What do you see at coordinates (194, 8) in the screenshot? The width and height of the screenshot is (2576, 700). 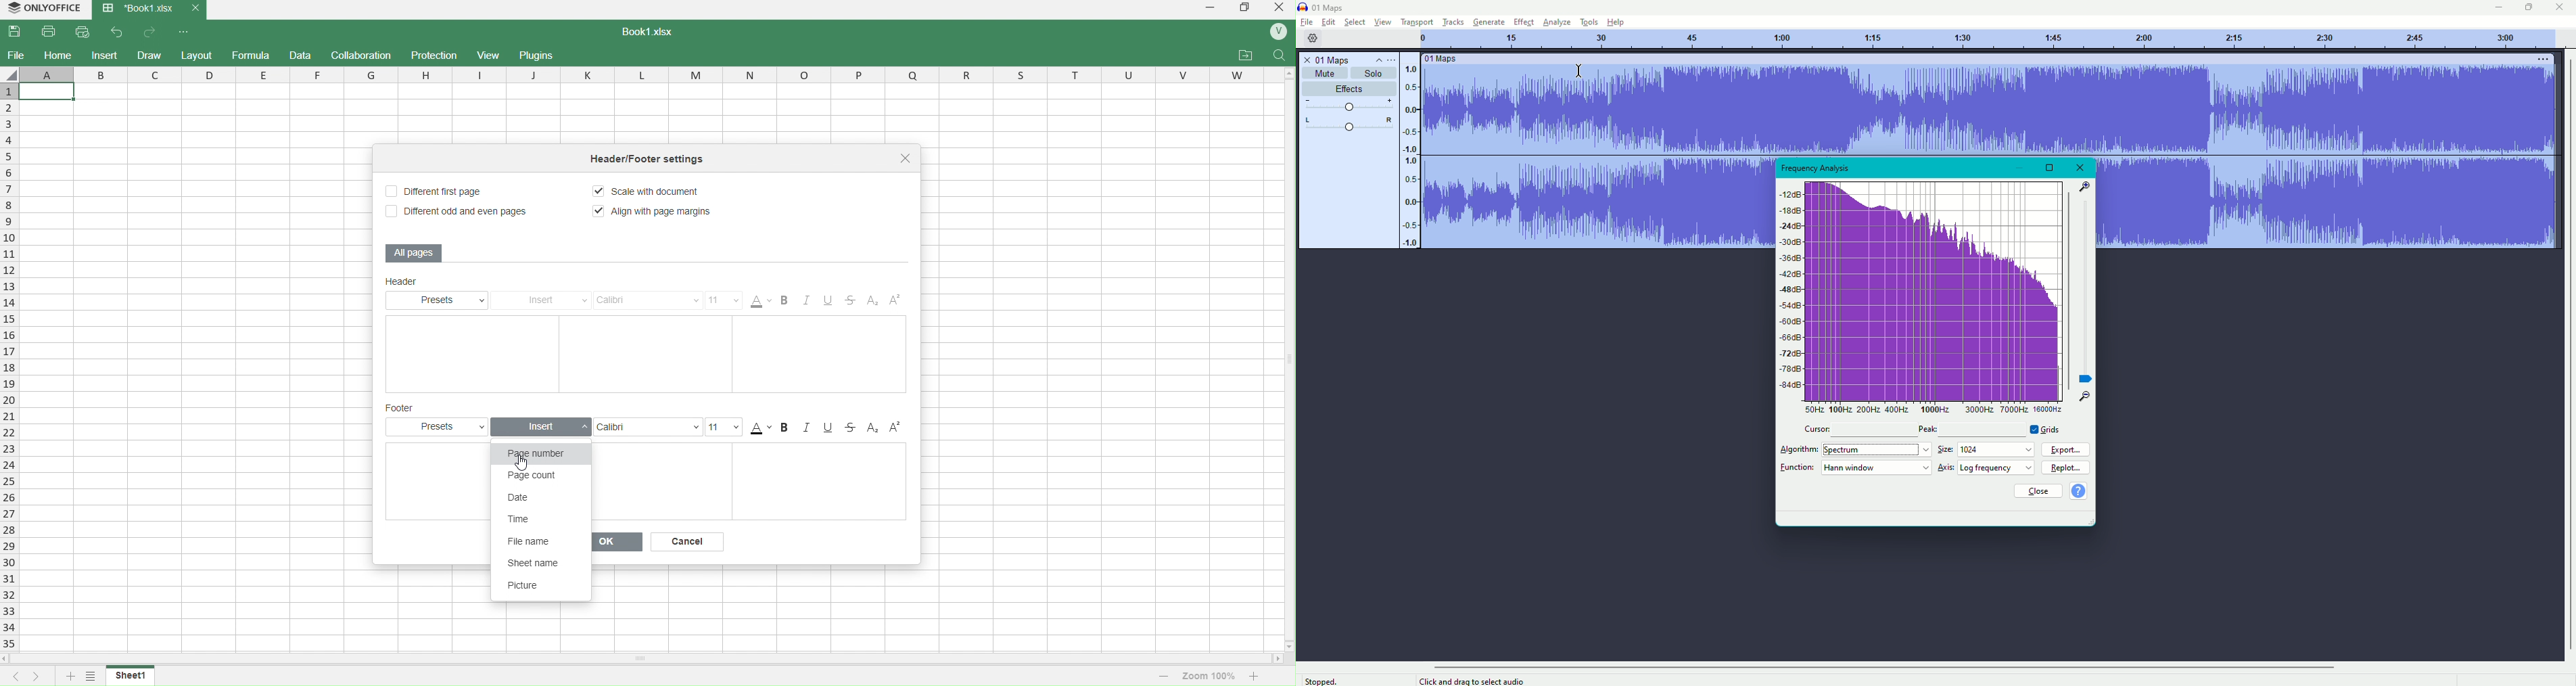 I see `close current tab` at bounding box center [194, 8].